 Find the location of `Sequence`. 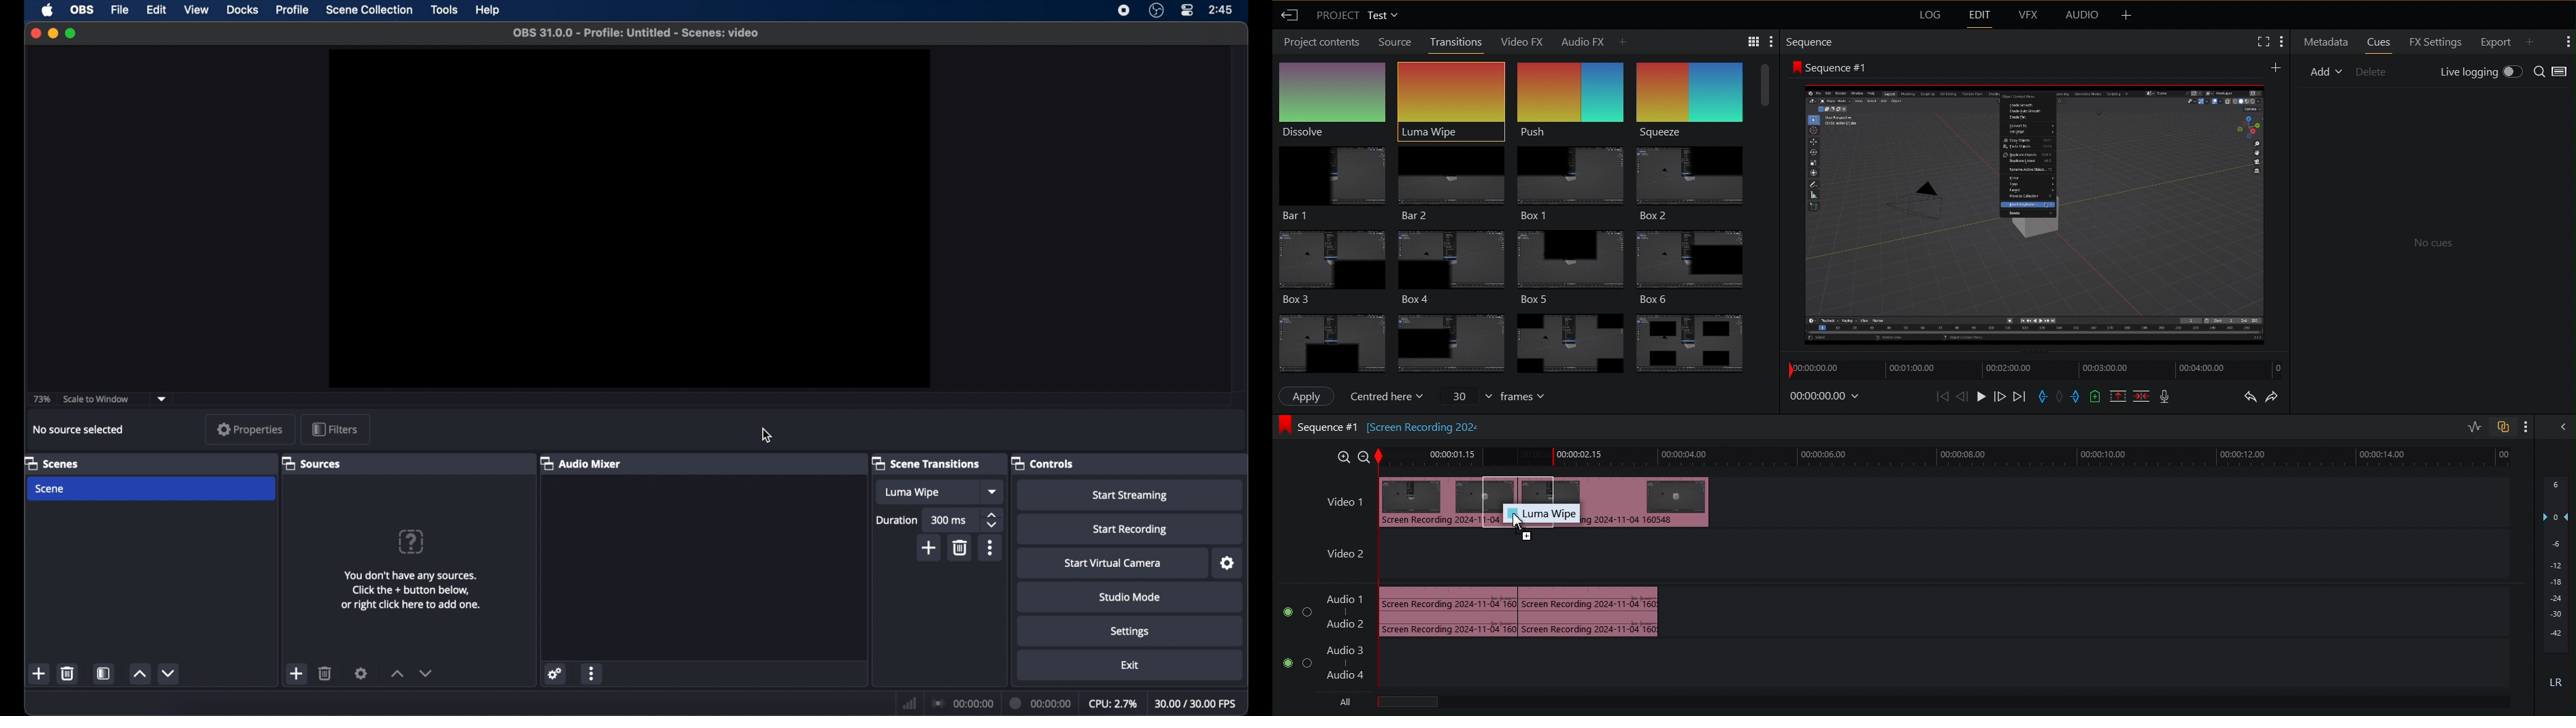

Sequence is located at coordinates (1698, 92).